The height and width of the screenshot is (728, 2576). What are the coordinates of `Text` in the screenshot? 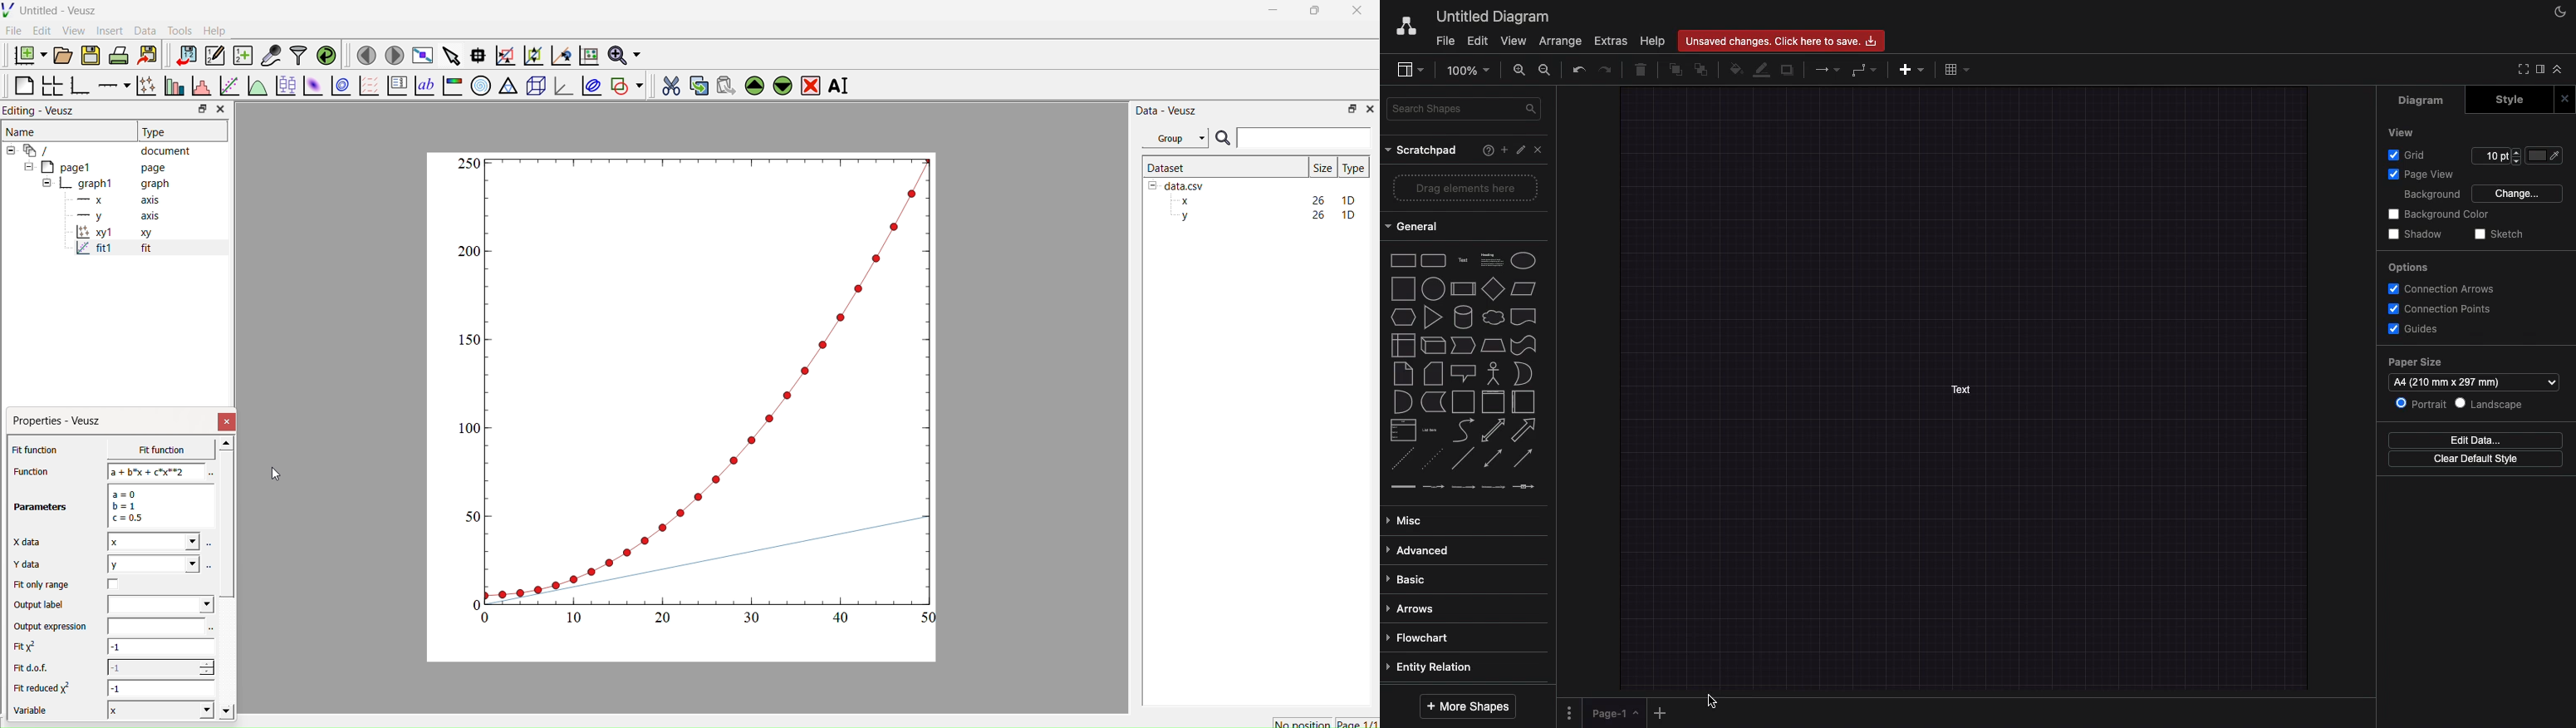 It's located at (1960, 390).